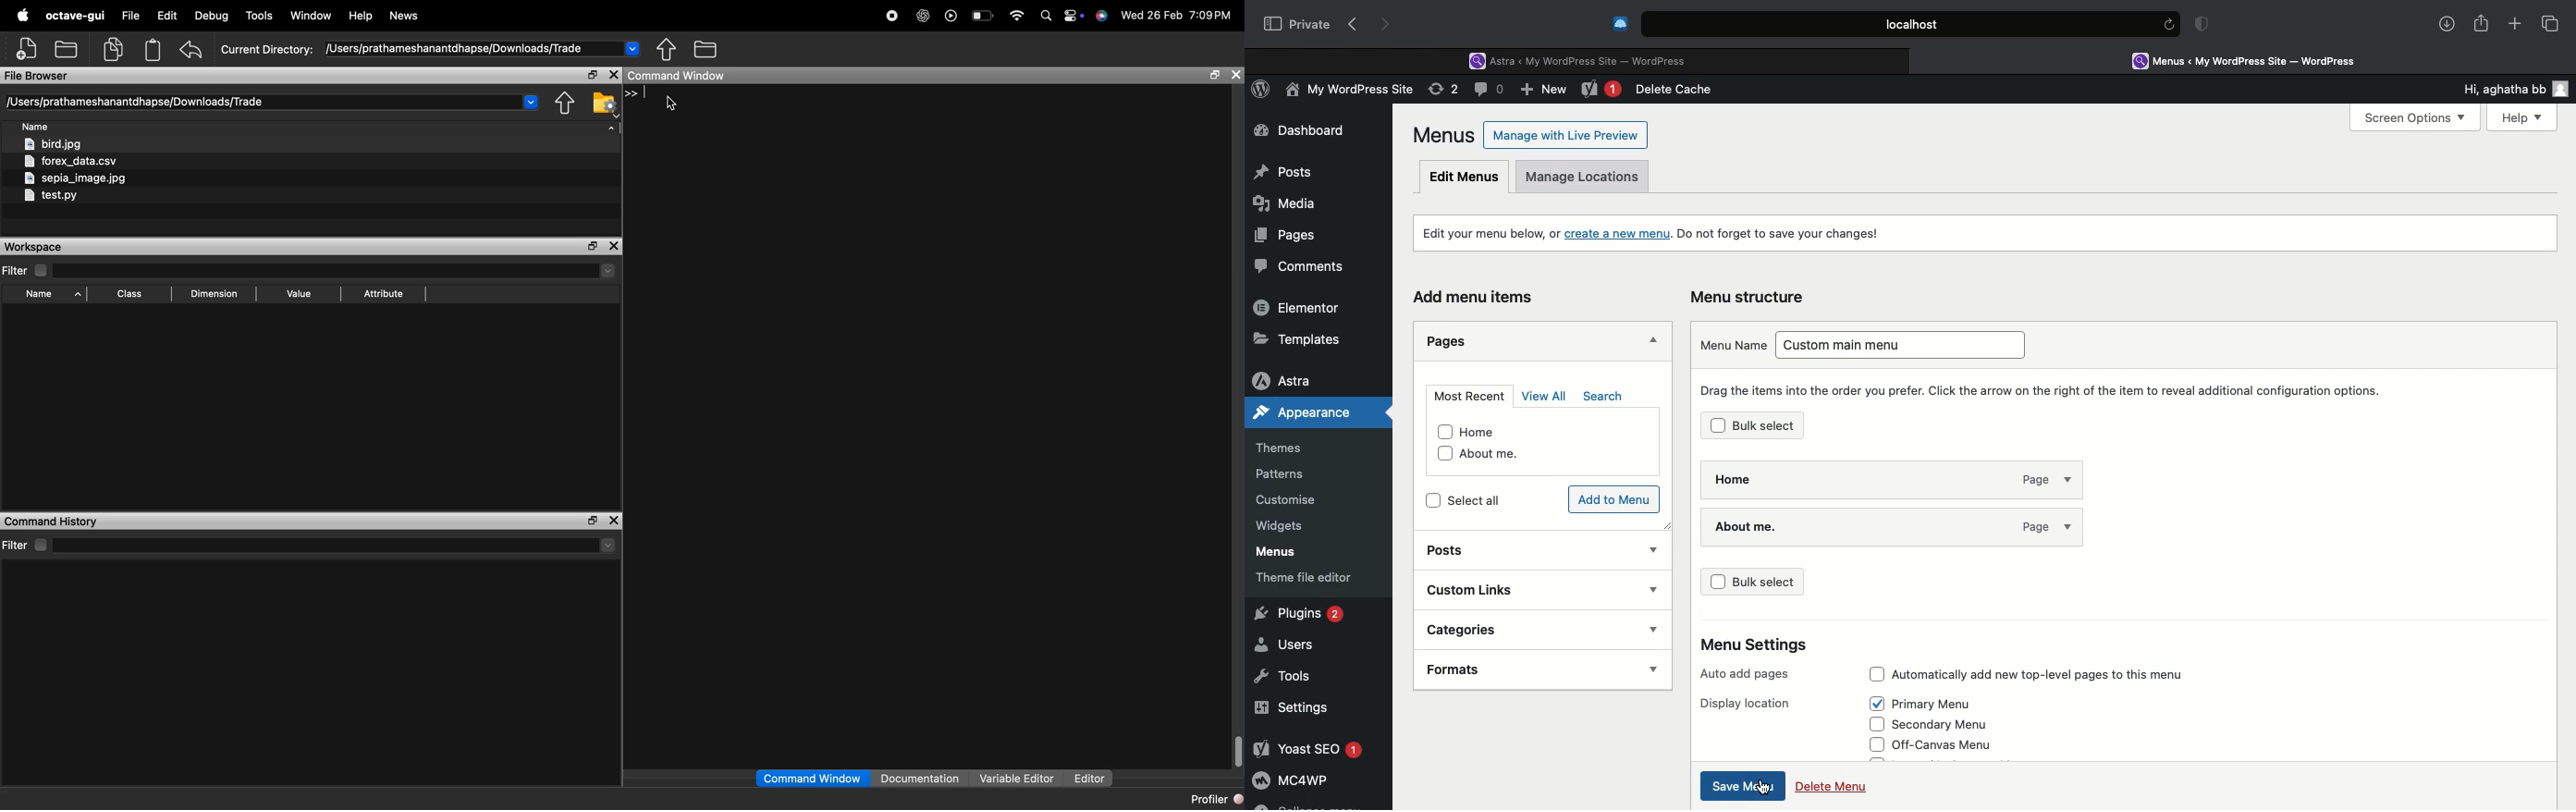 The image size is (2576, 812). I want to click on Menu structure, so click(1751, 297).